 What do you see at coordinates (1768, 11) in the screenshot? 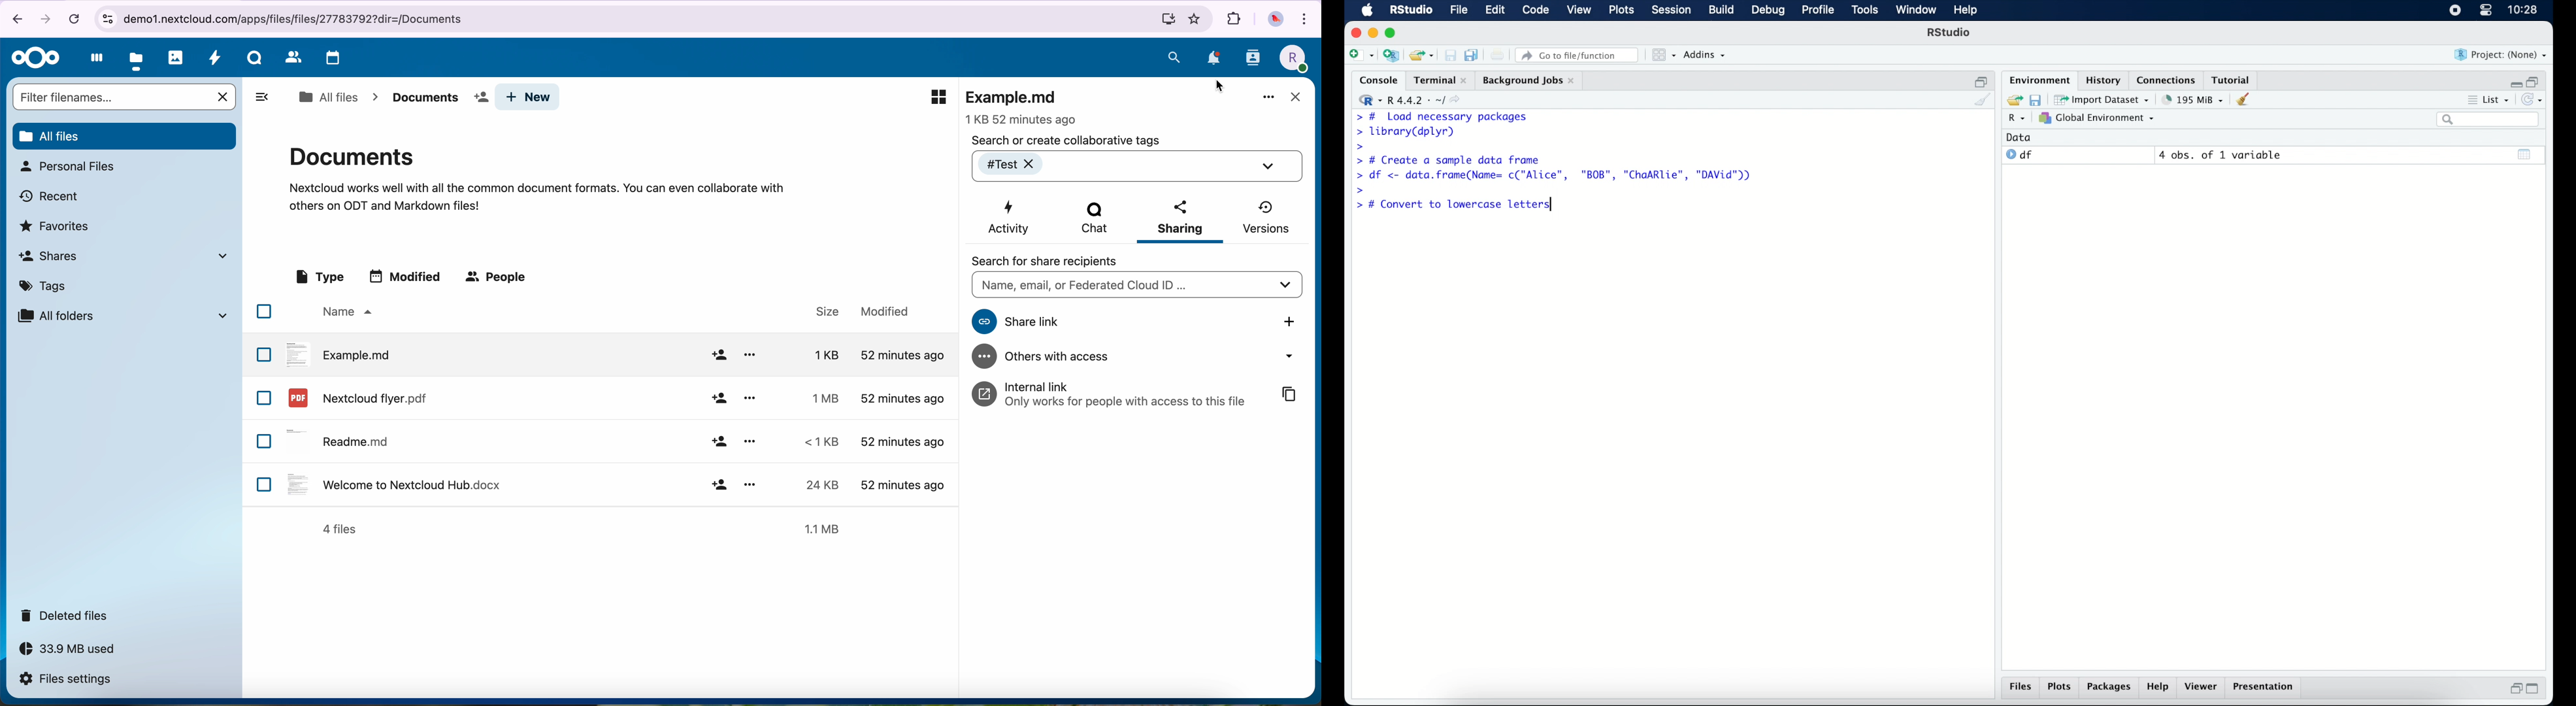
I see `debug` at bounding box center [1768, 11].